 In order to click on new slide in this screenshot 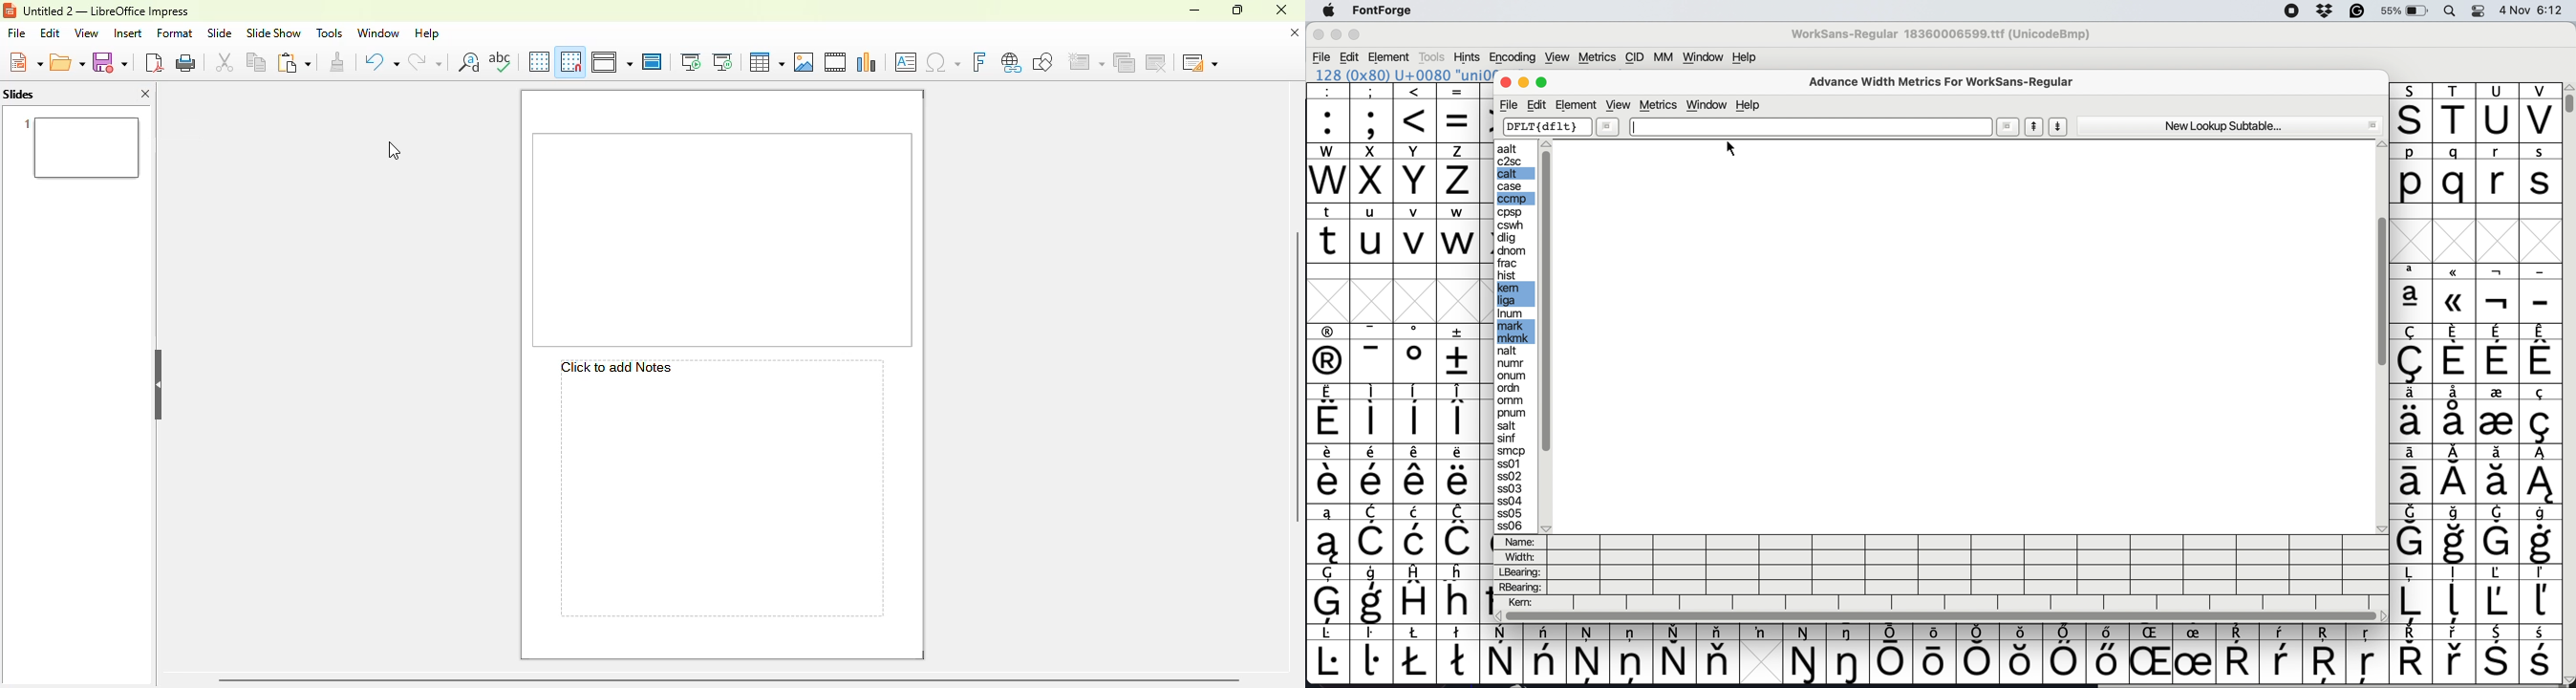, I will do `click(1085, 60)`.